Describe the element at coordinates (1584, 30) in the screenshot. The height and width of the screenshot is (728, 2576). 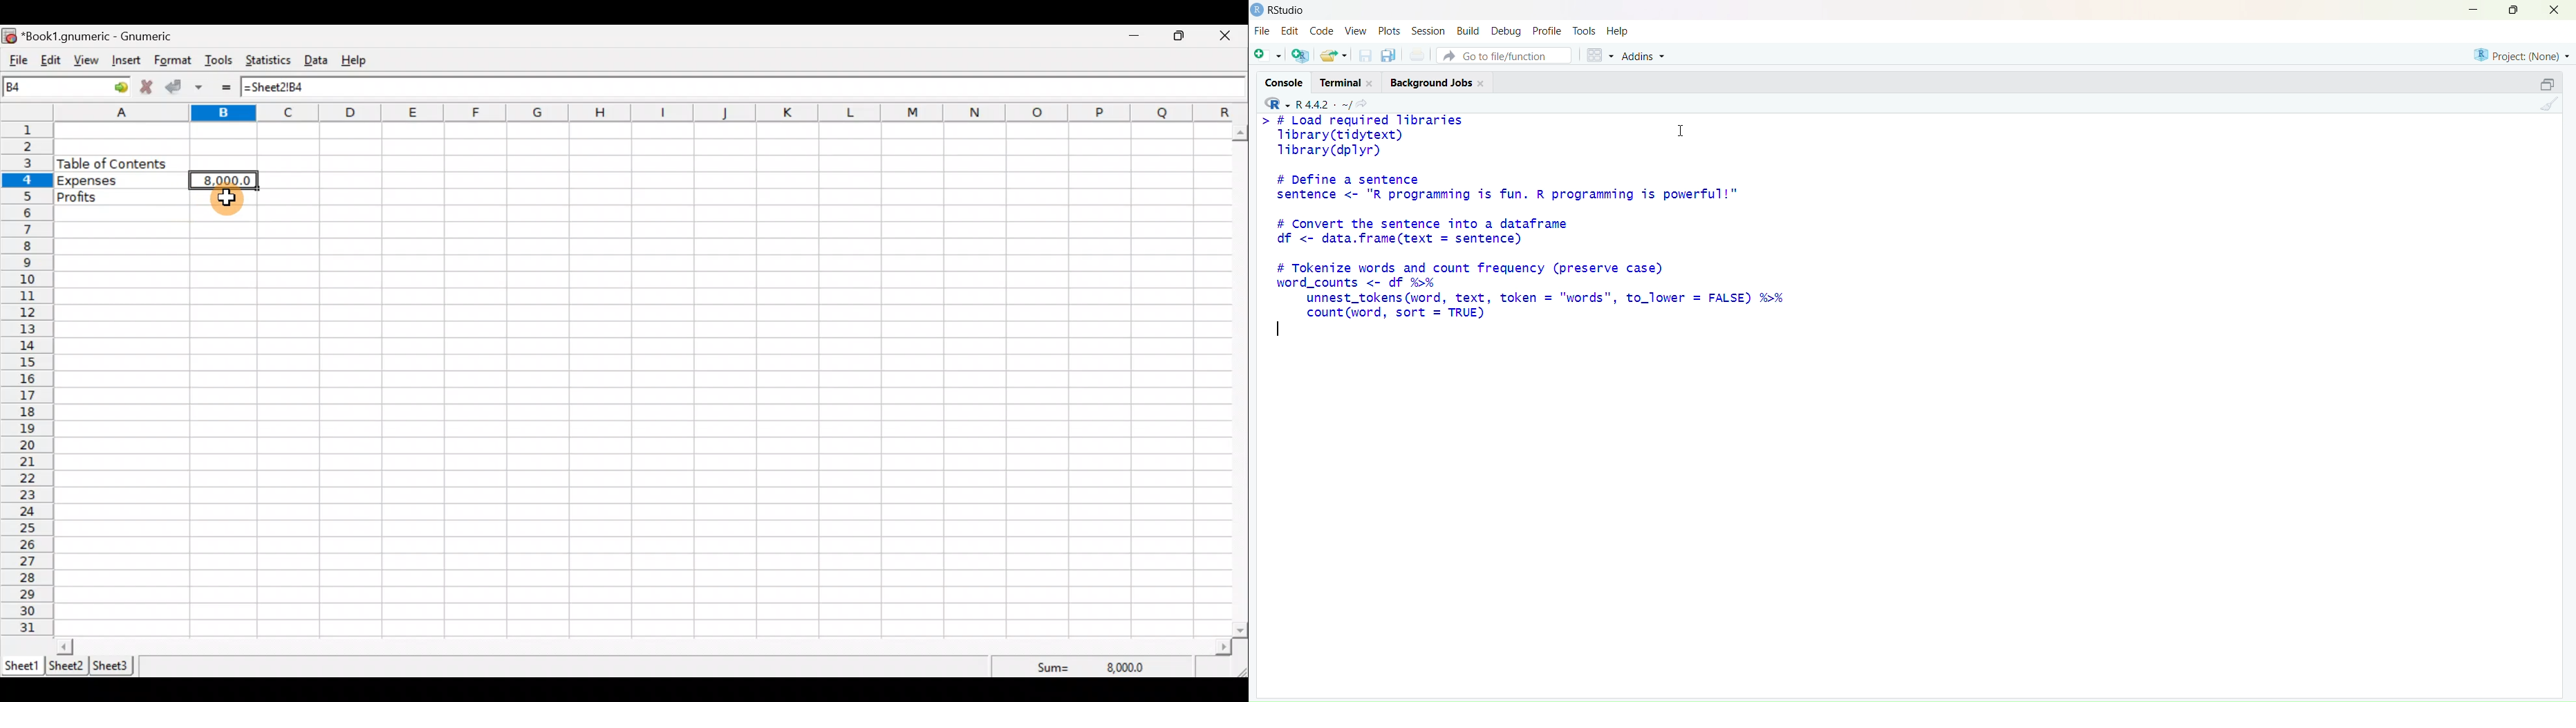
I see `tools` at that location.